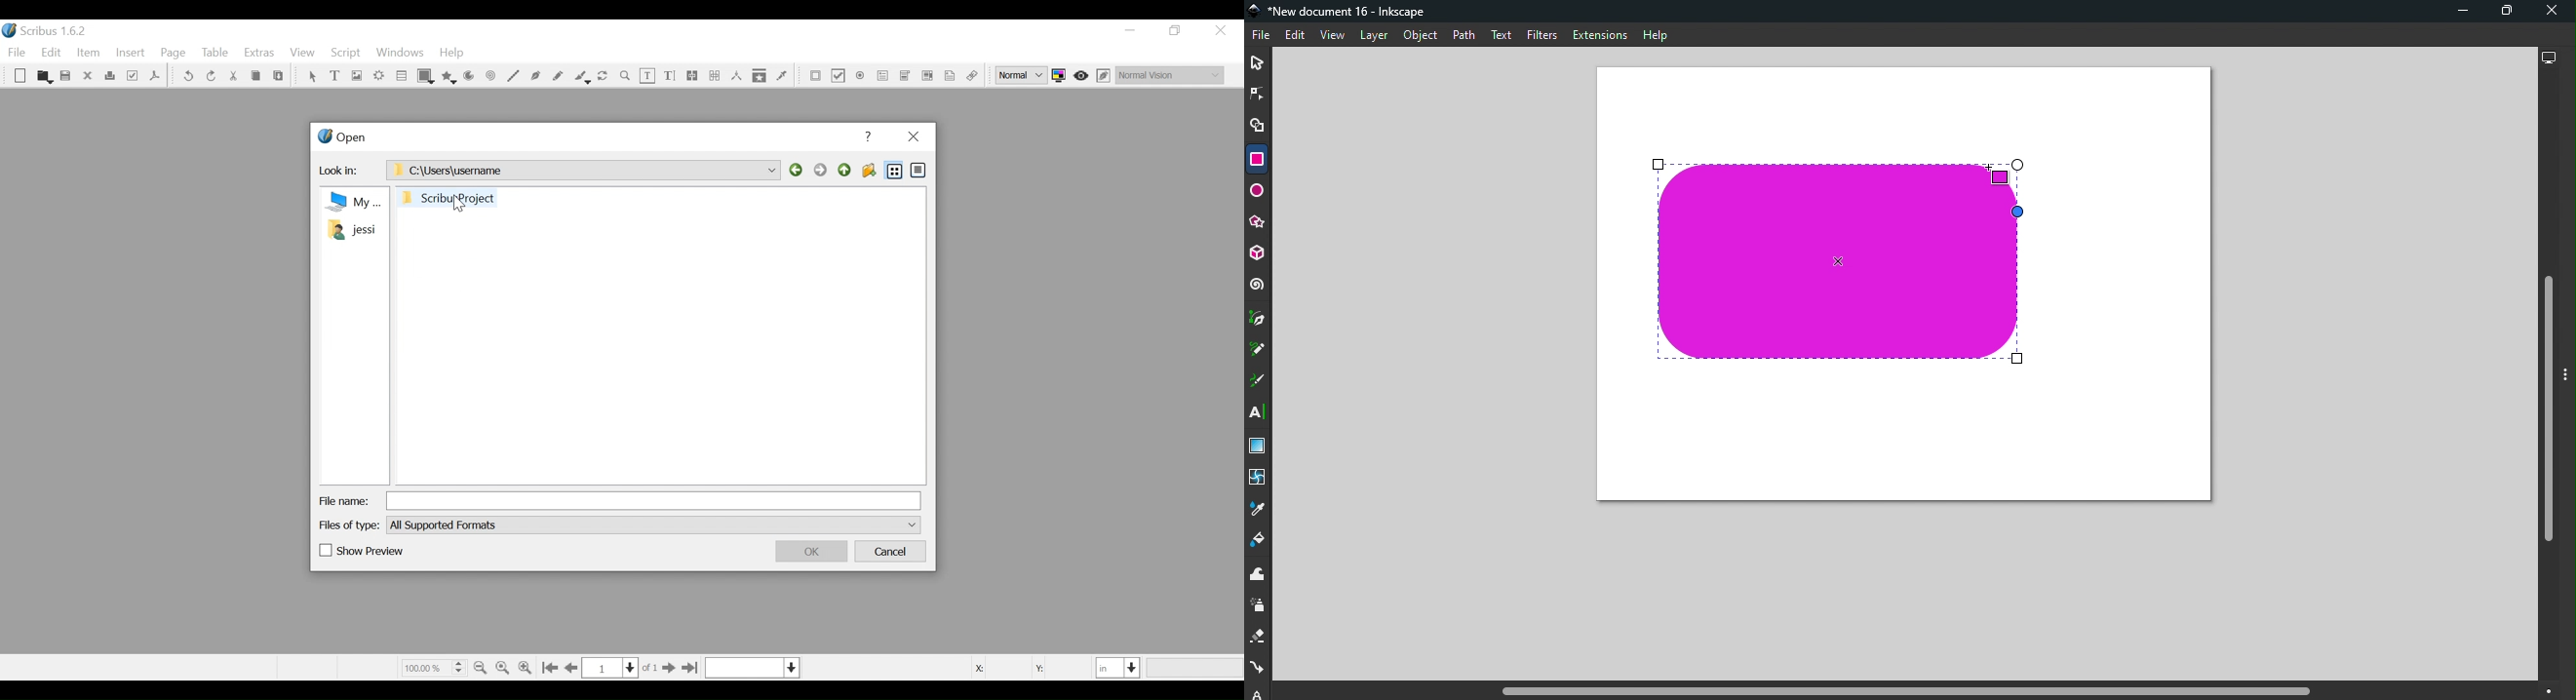  Describe the element at coordinates (760, 75) in the screenshot. I see `Copy Item properties` at that location.